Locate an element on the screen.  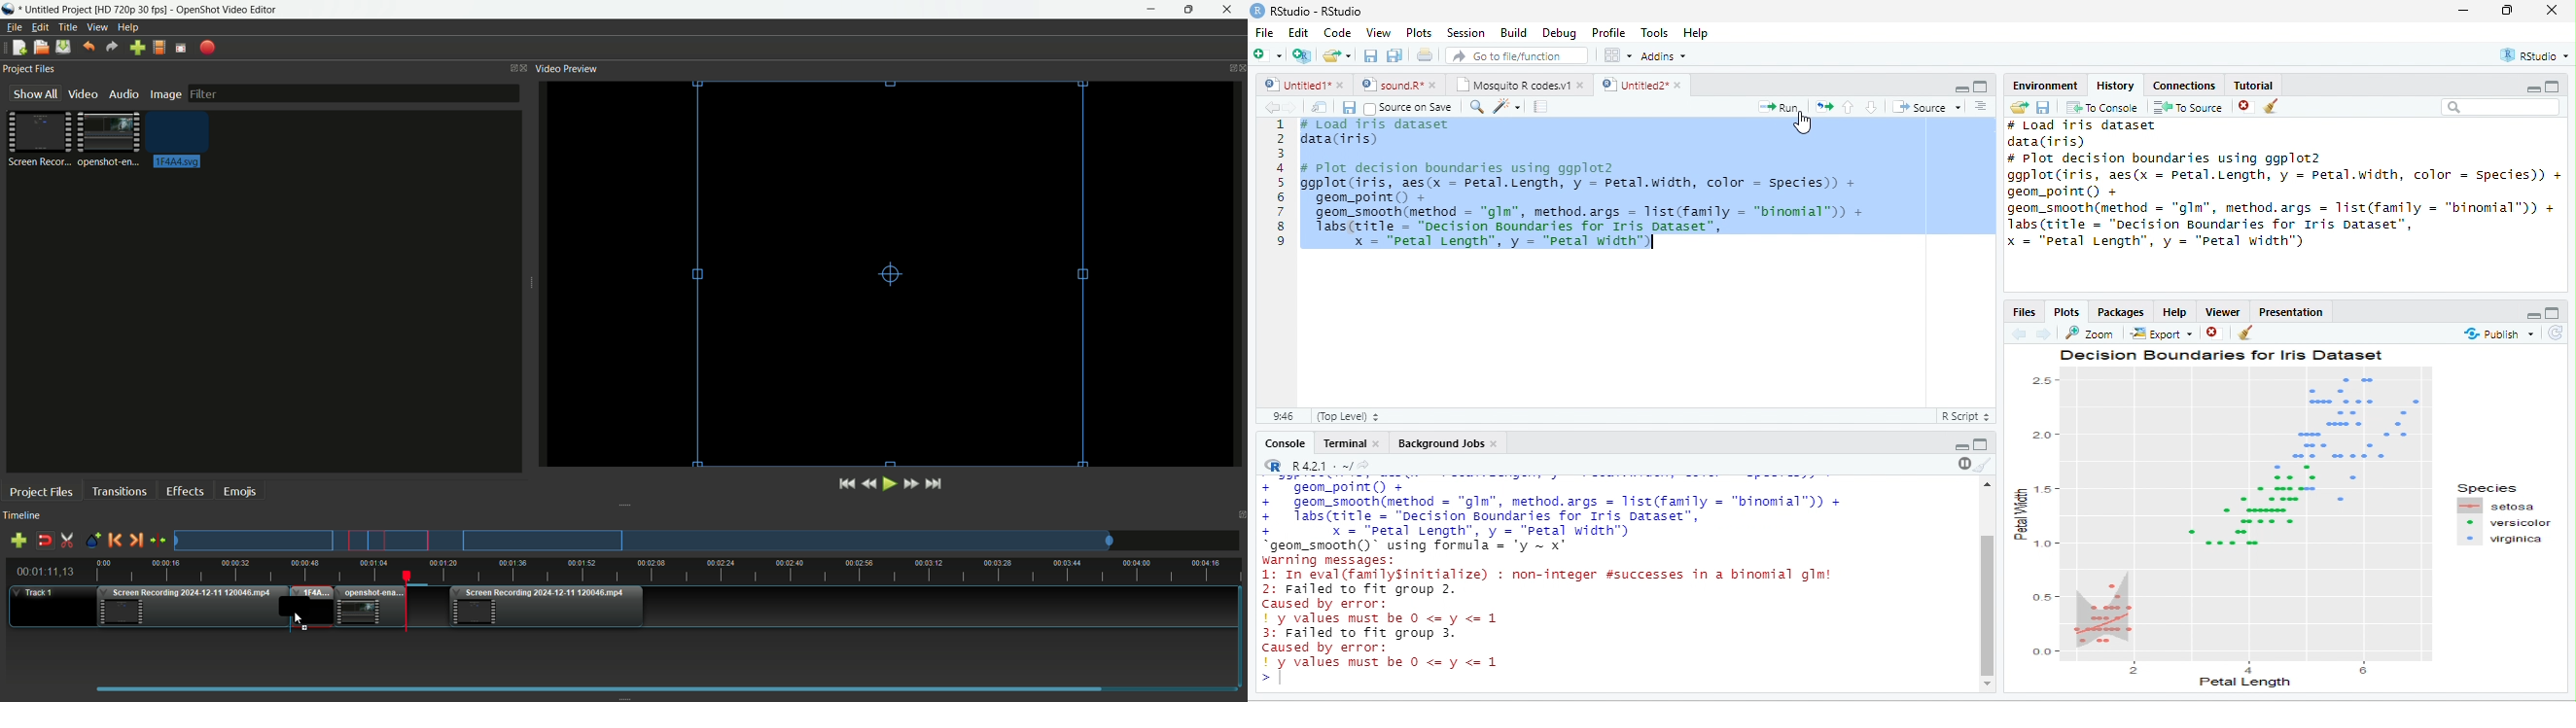
Export is located at coordinates (208, 48).